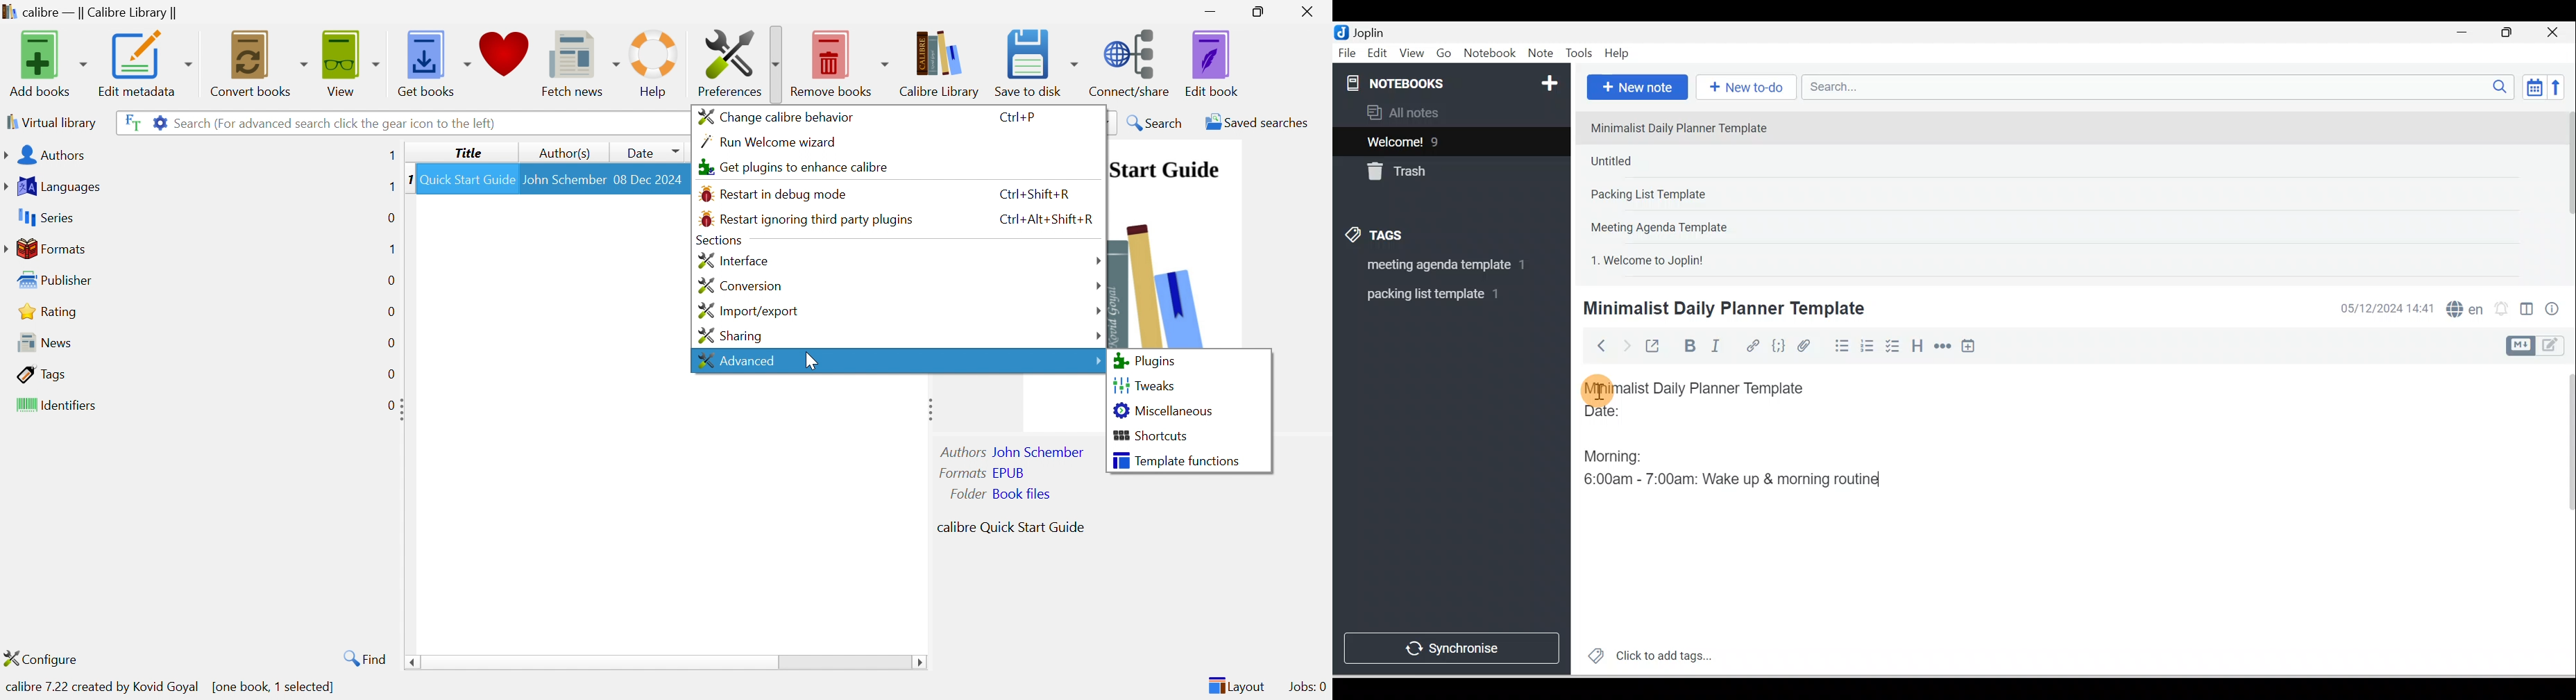  Describe the element at coordinates (172, 685) in the screenshot. I see `calibre 7.22 created by Kovid Goyal [one book 1 selected]` at that location.